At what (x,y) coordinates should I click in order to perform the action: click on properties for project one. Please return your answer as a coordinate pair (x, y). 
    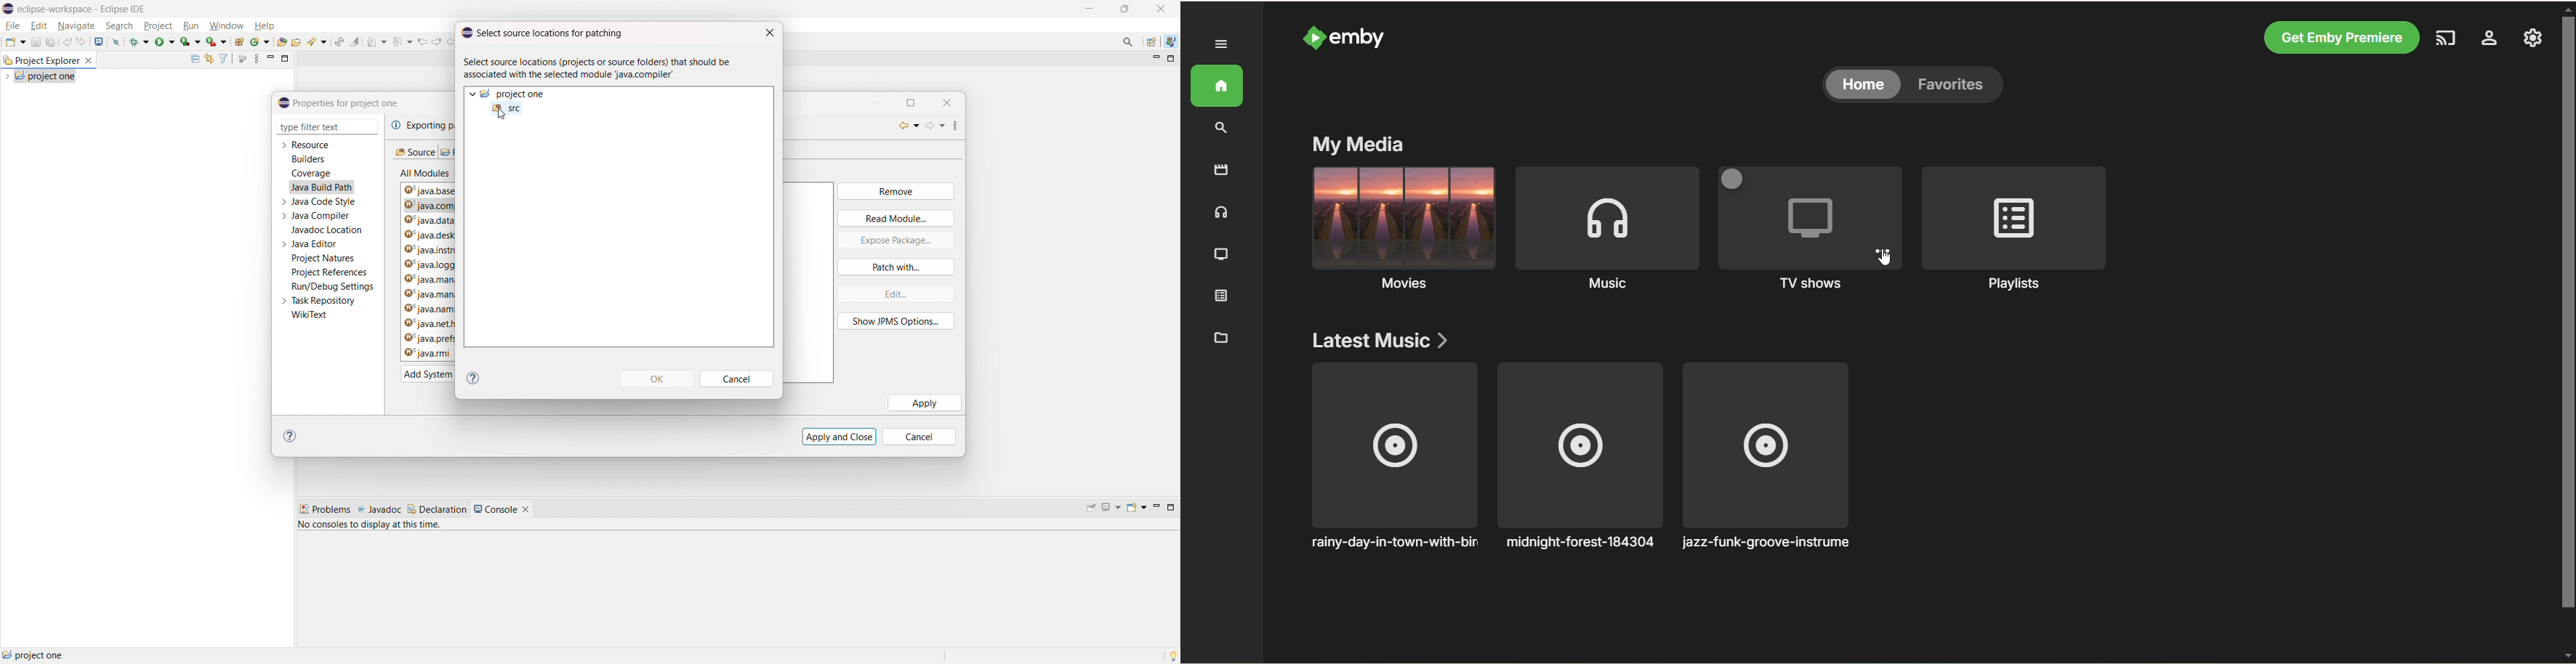
    Looking at the image, I should click on (339, 103).